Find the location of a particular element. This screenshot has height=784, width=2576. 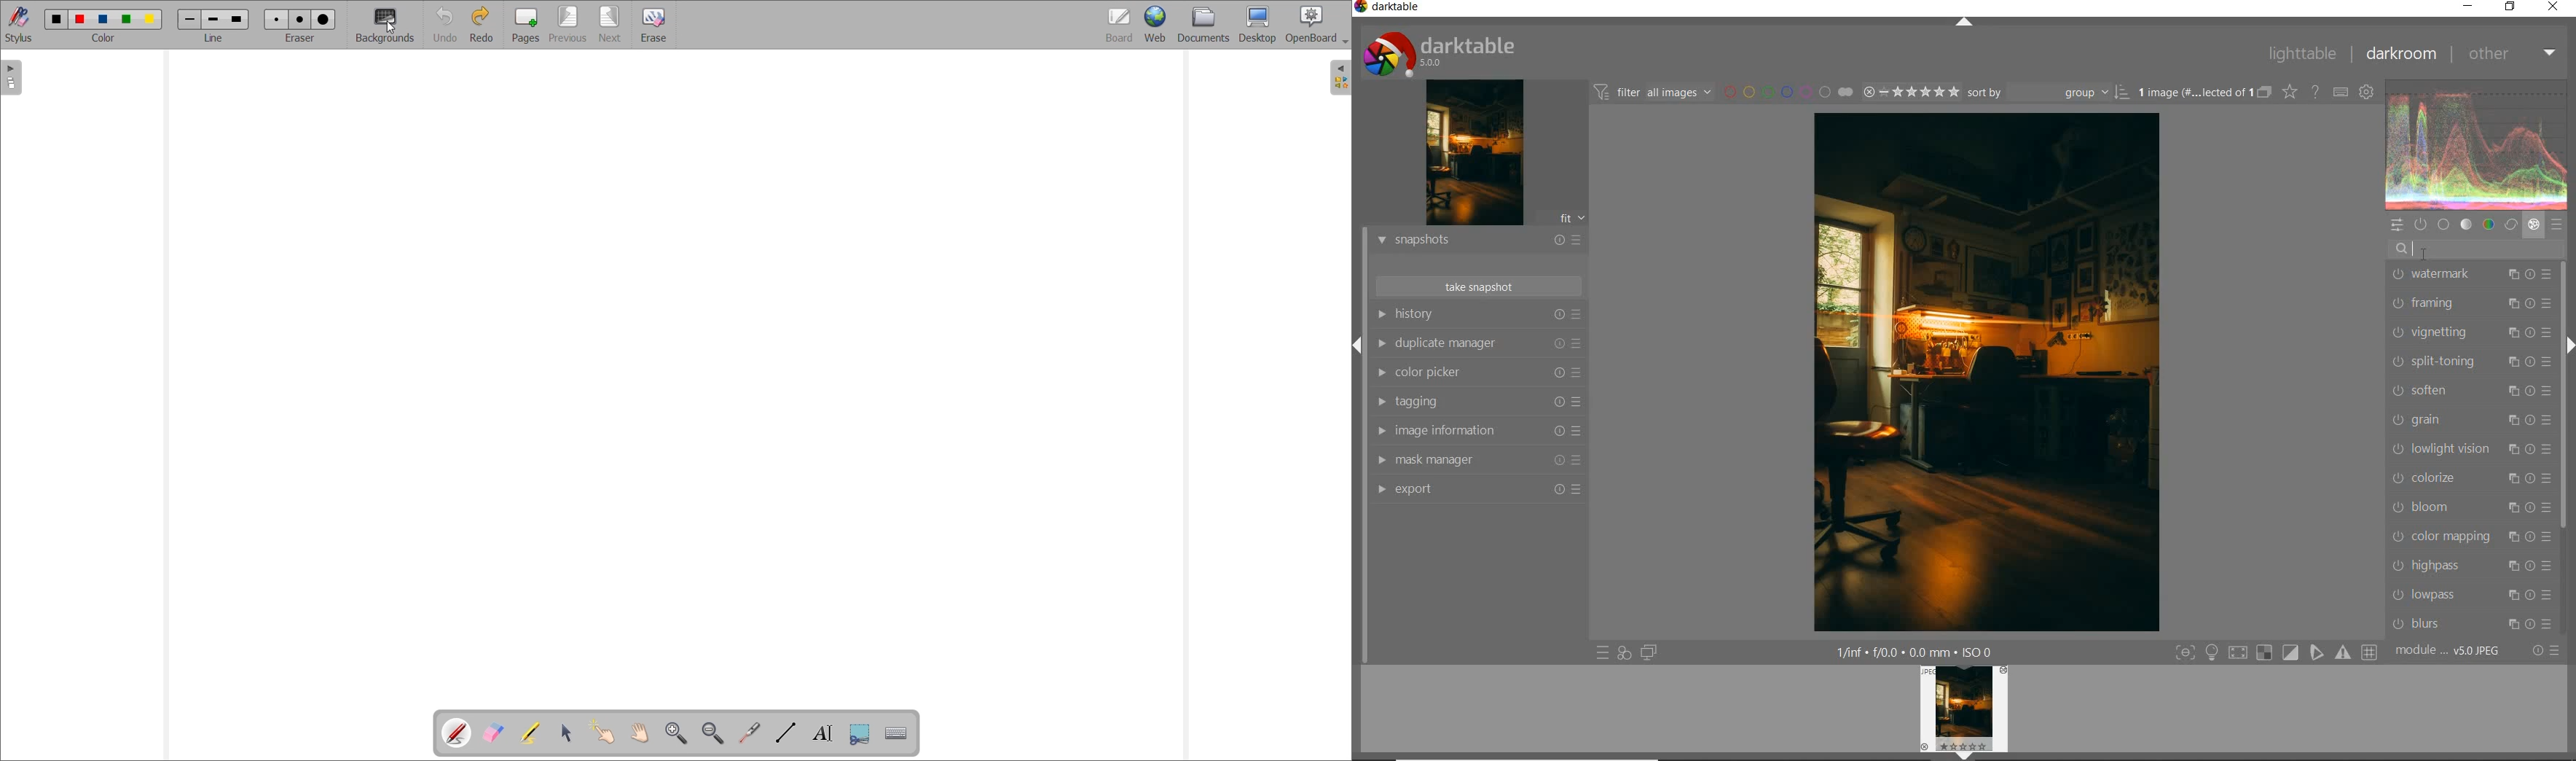

base is located at coordinates (2443, 225).